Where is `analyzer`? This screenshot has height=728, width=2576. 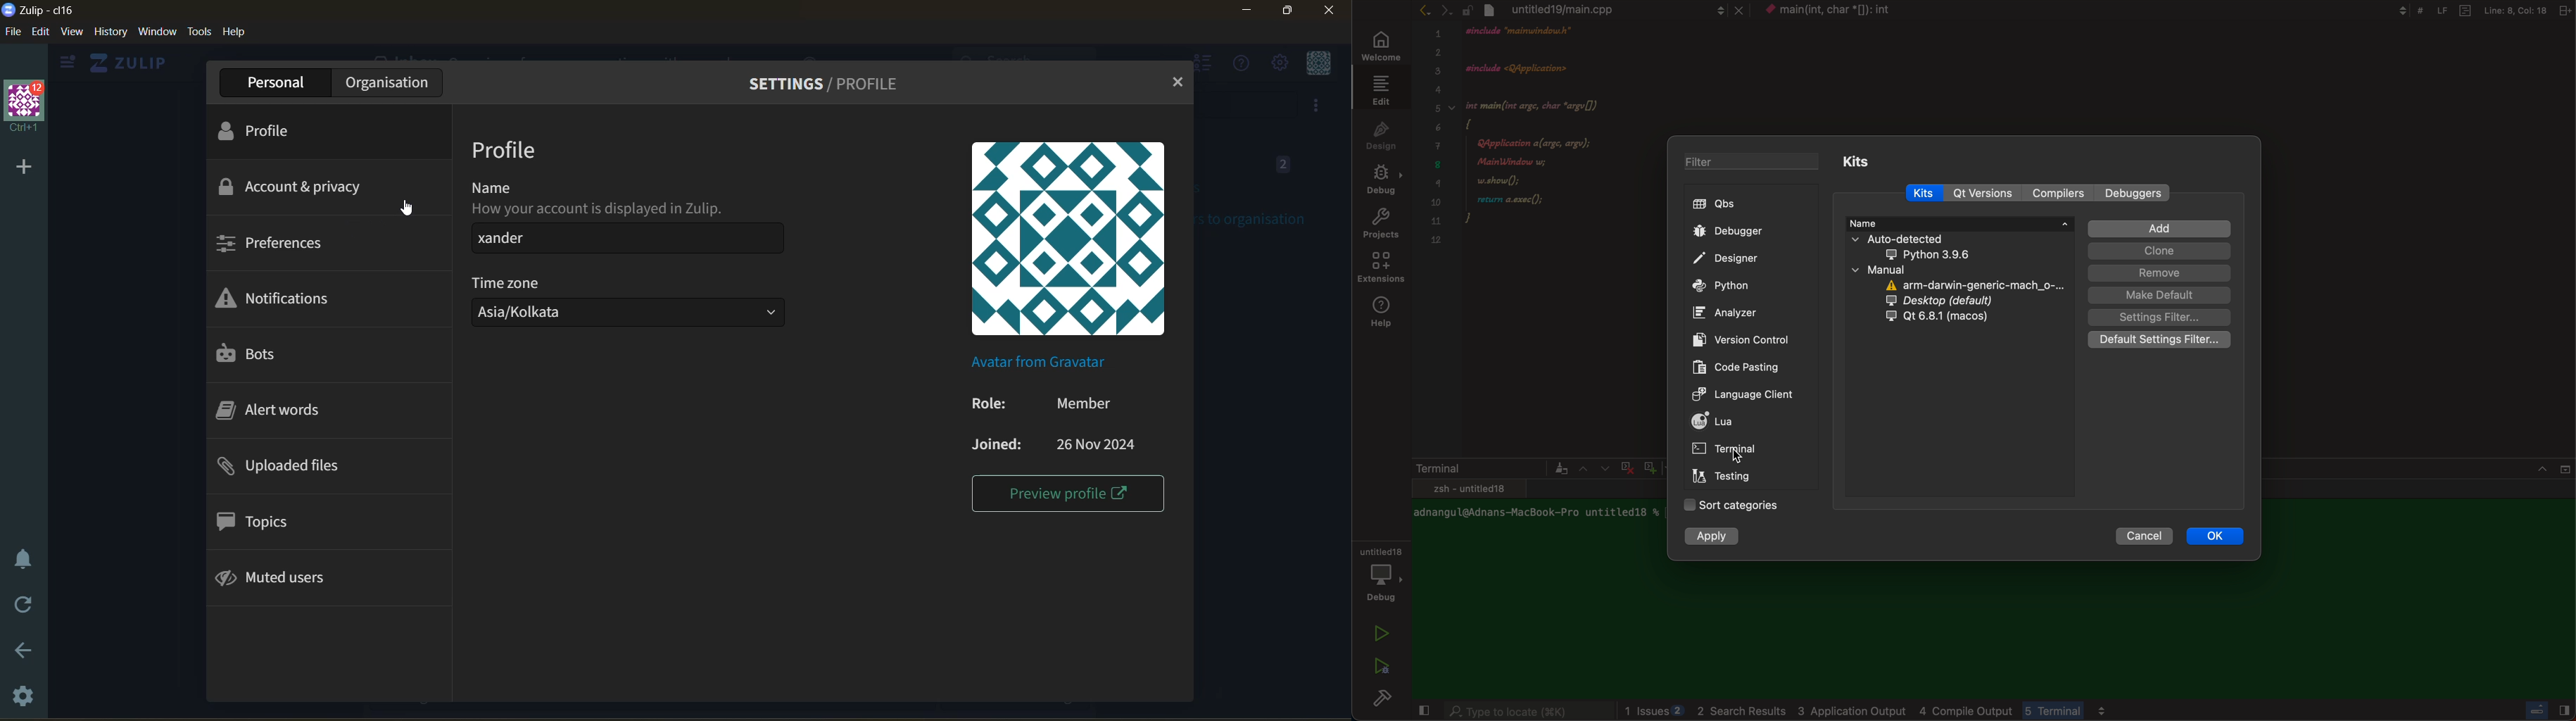 analyzer is located at coordinates (1730, 313).